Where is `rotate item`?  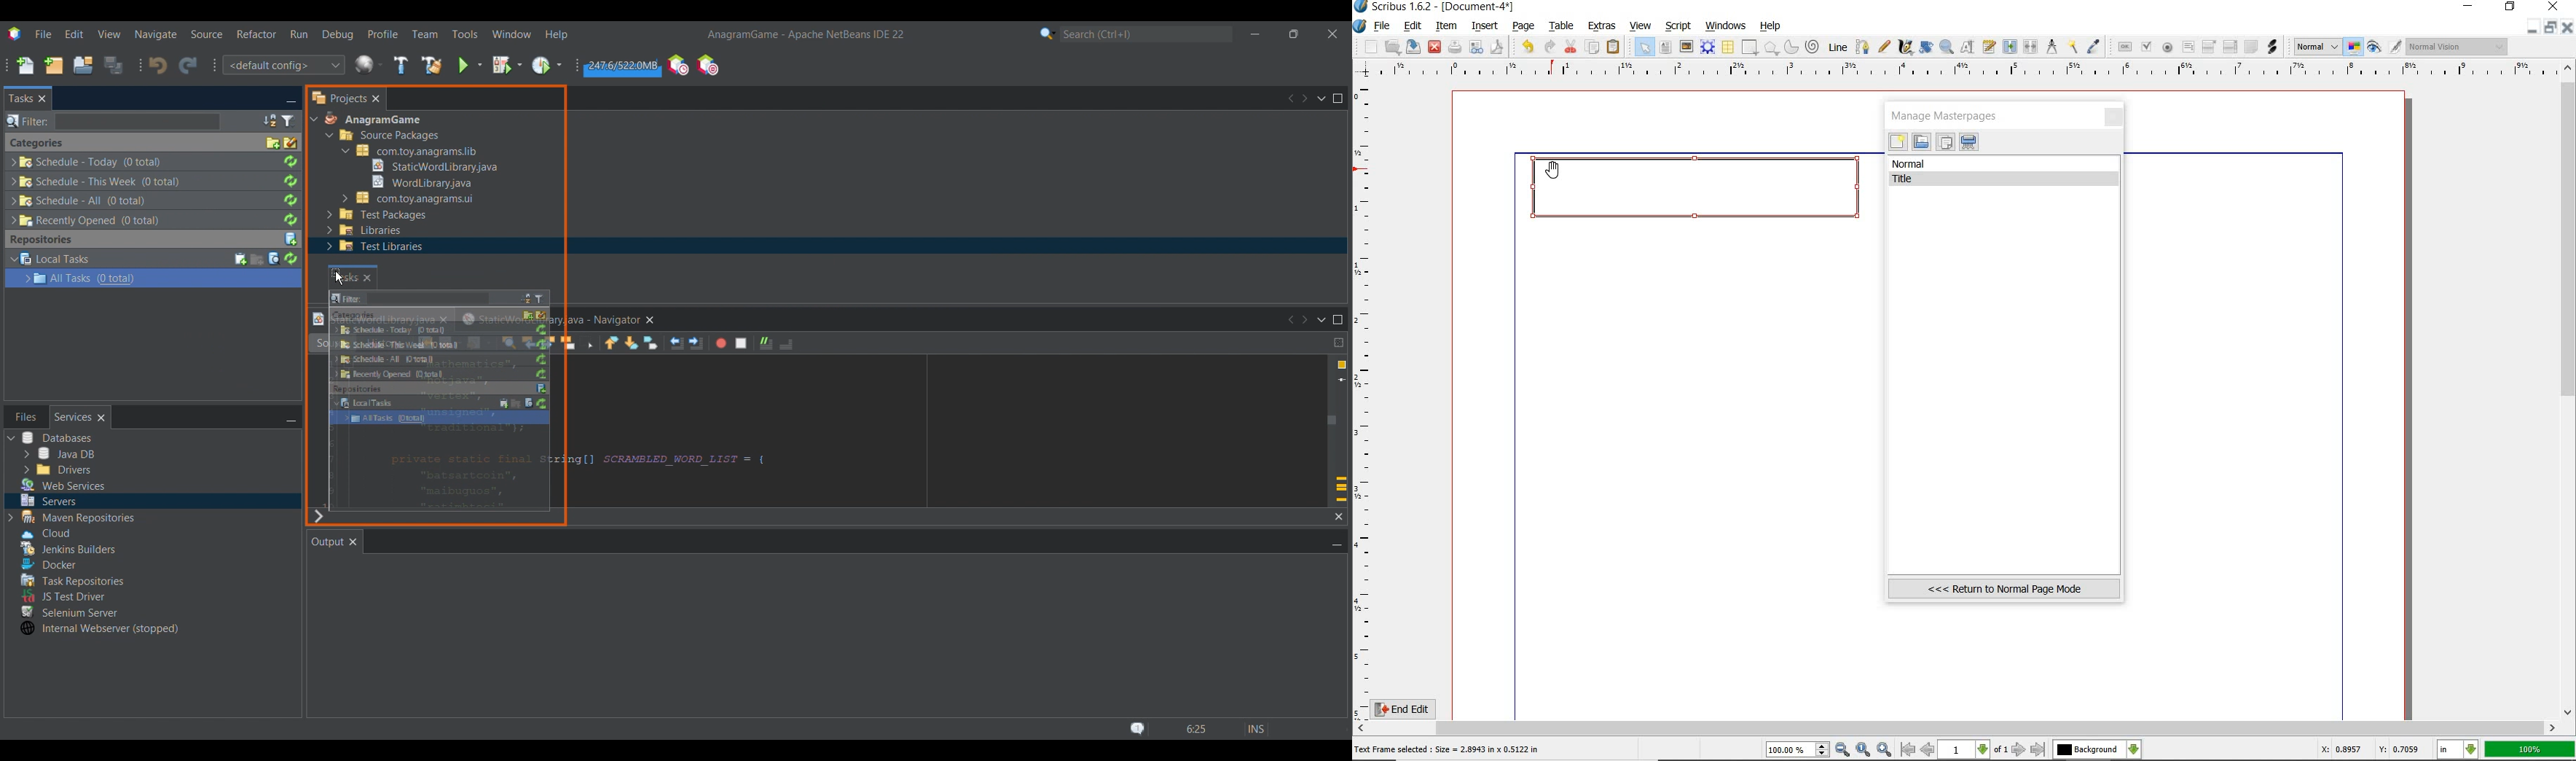 rotate item is located at coordinates (1925, 48).